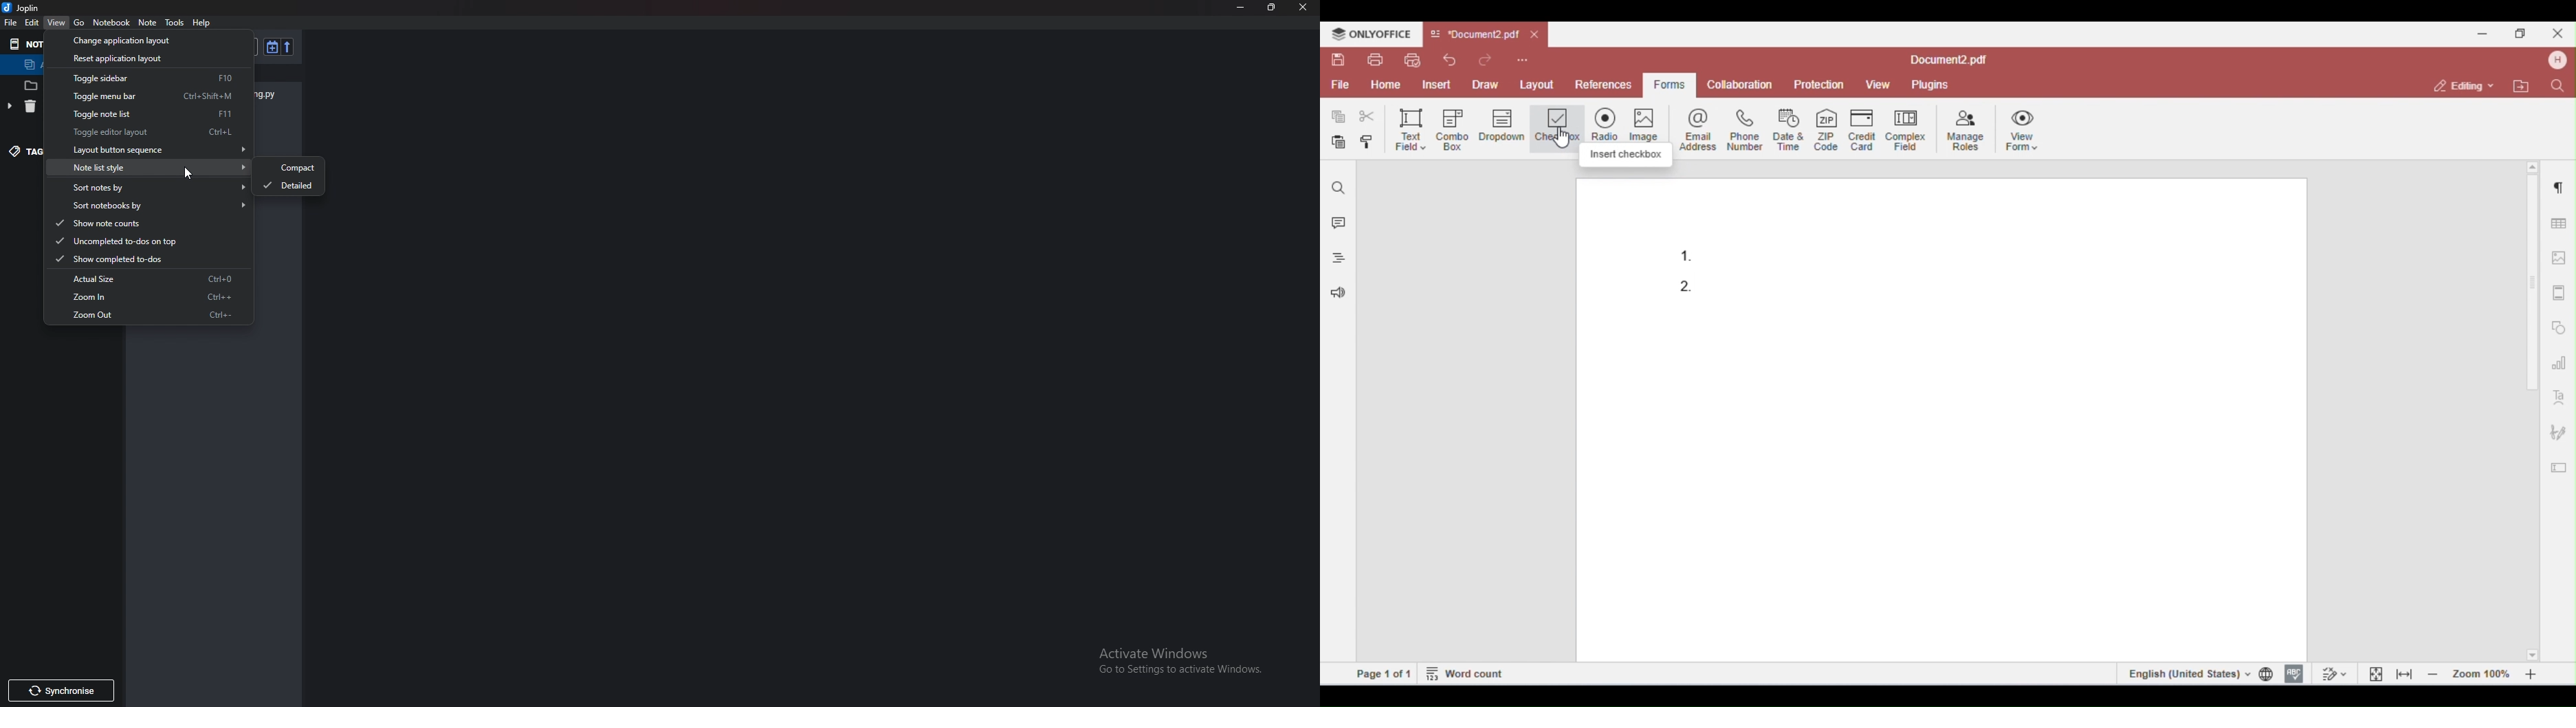 The height and width of the screenshot is (728, 2576). Describe the element at coordinates (190, 174) in the screenshot. I see `cursor` at that location.